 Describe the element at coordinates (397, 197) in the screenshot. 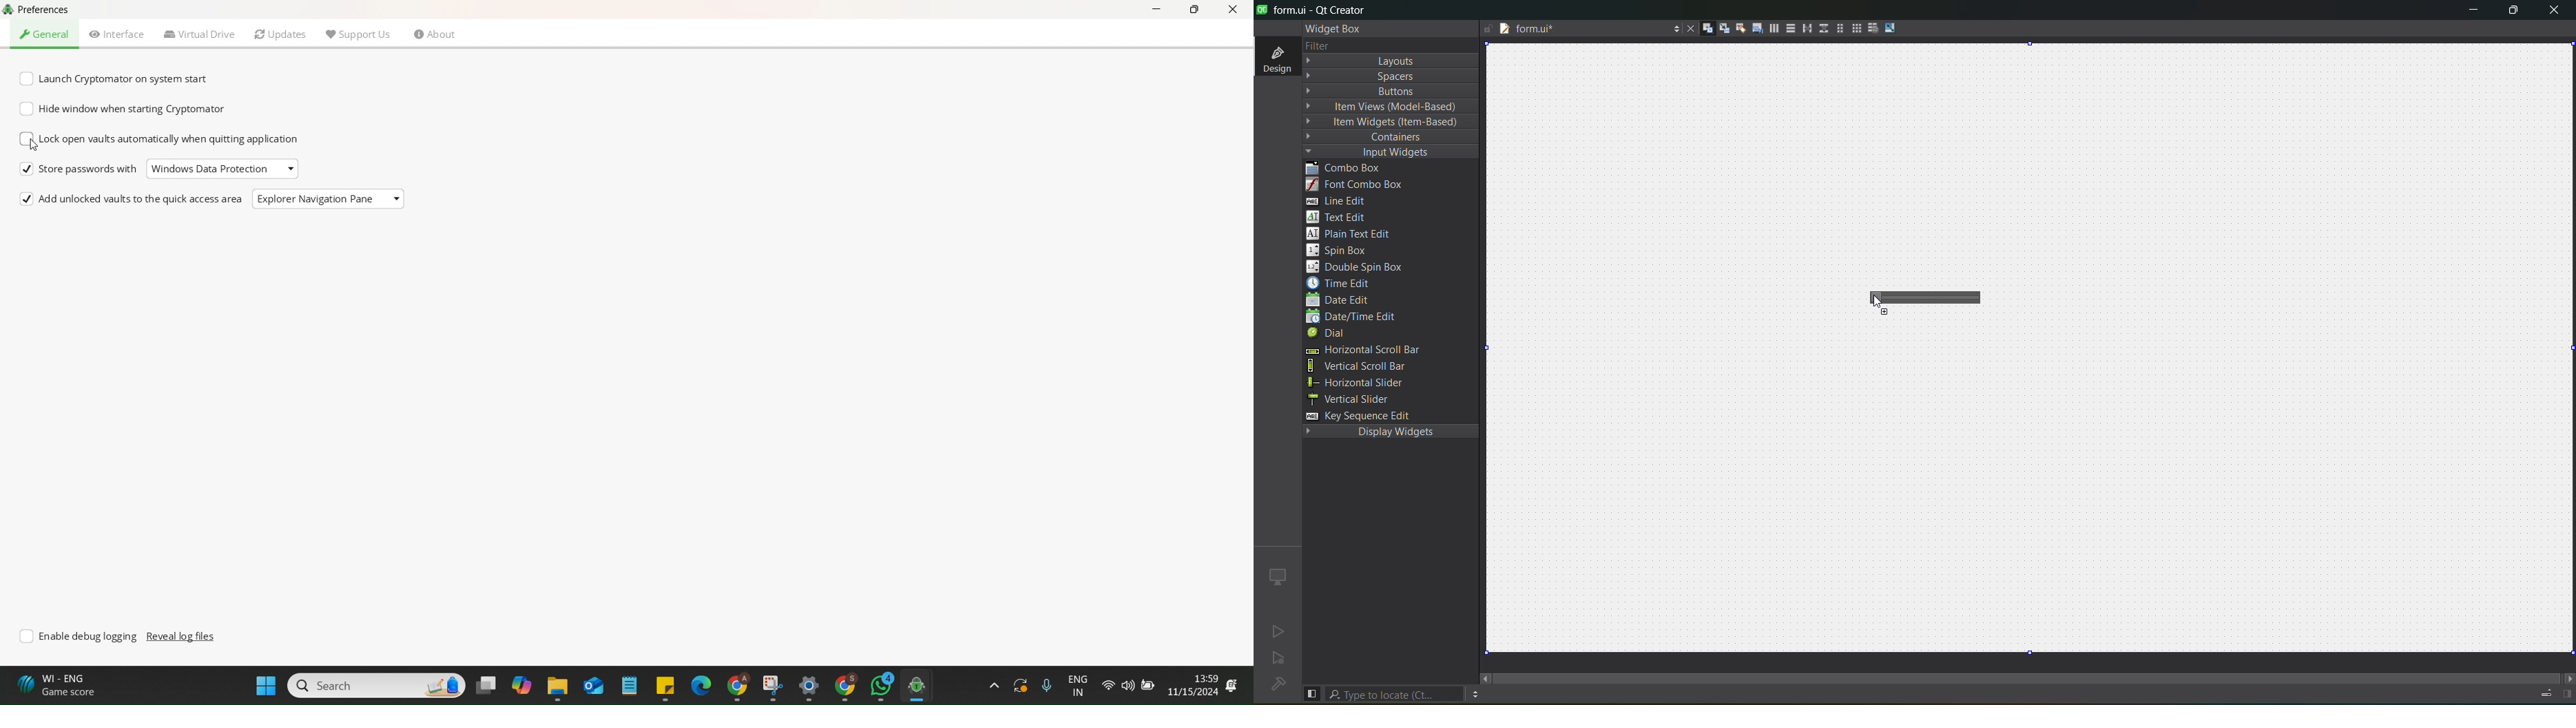

I see `Drop Down` at that location.